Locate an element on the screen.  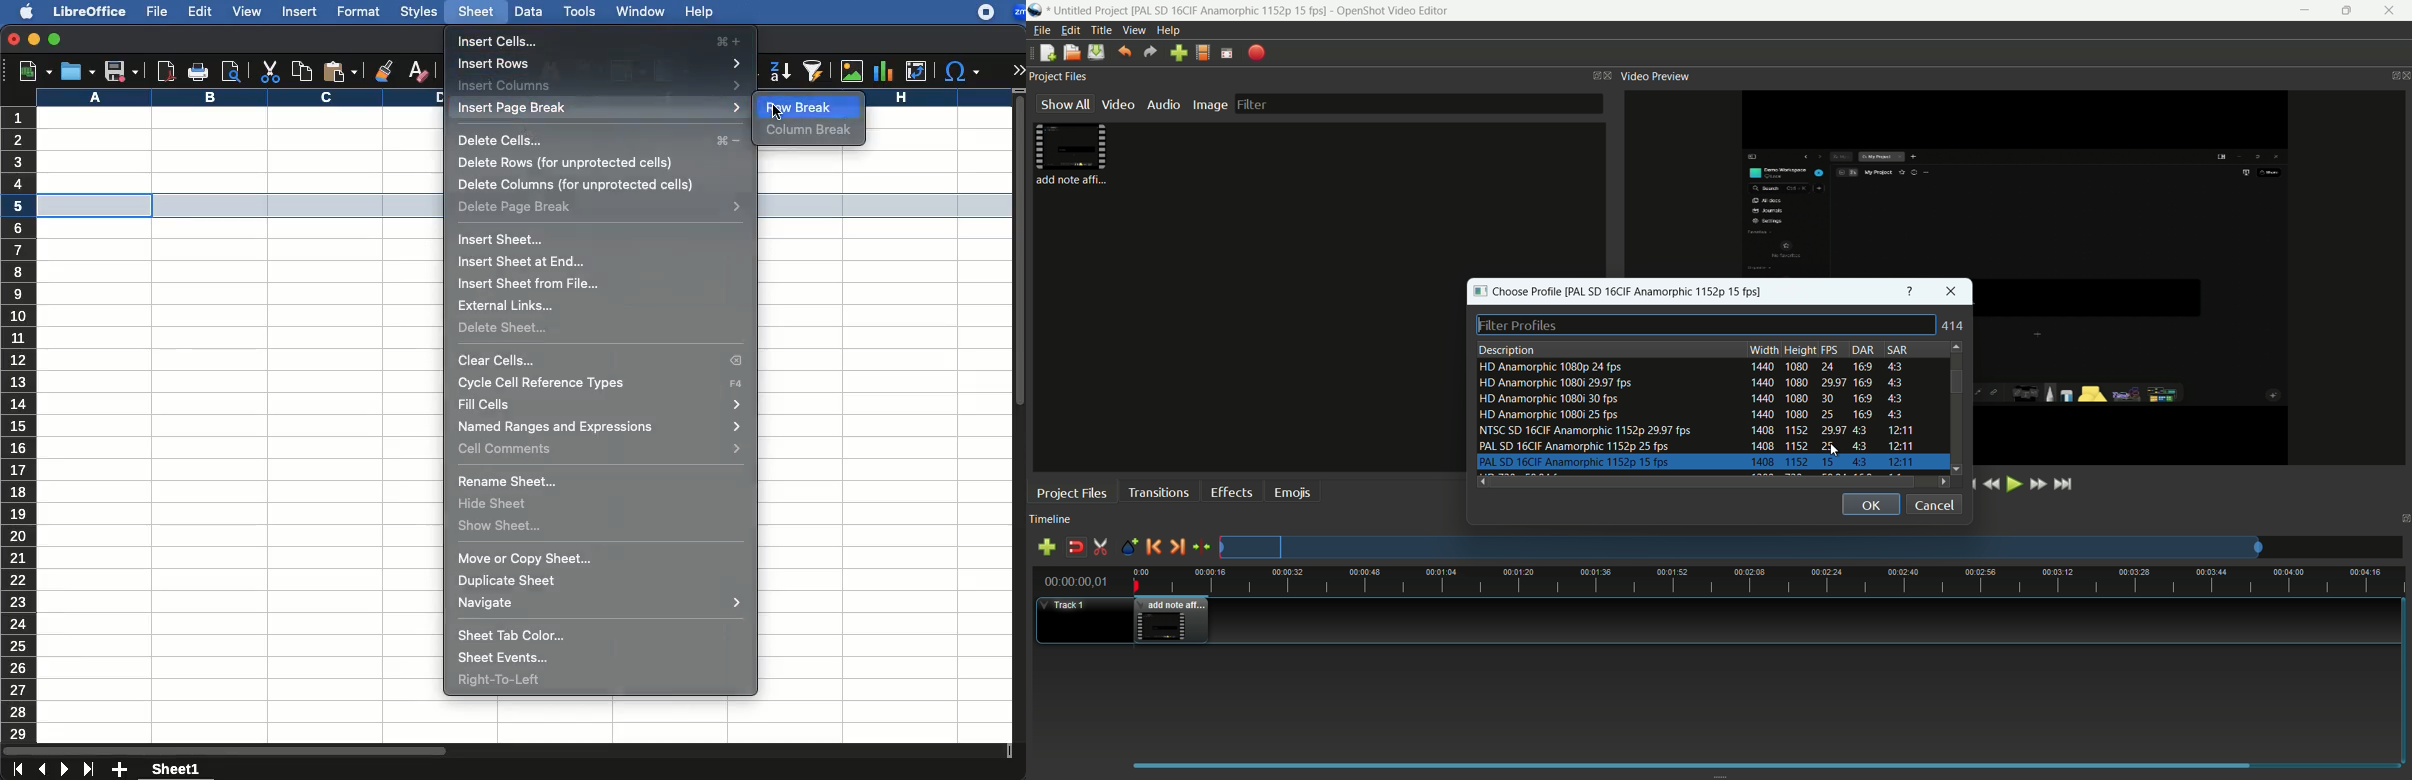
sheet tab color is located at coordinates (515, 635).